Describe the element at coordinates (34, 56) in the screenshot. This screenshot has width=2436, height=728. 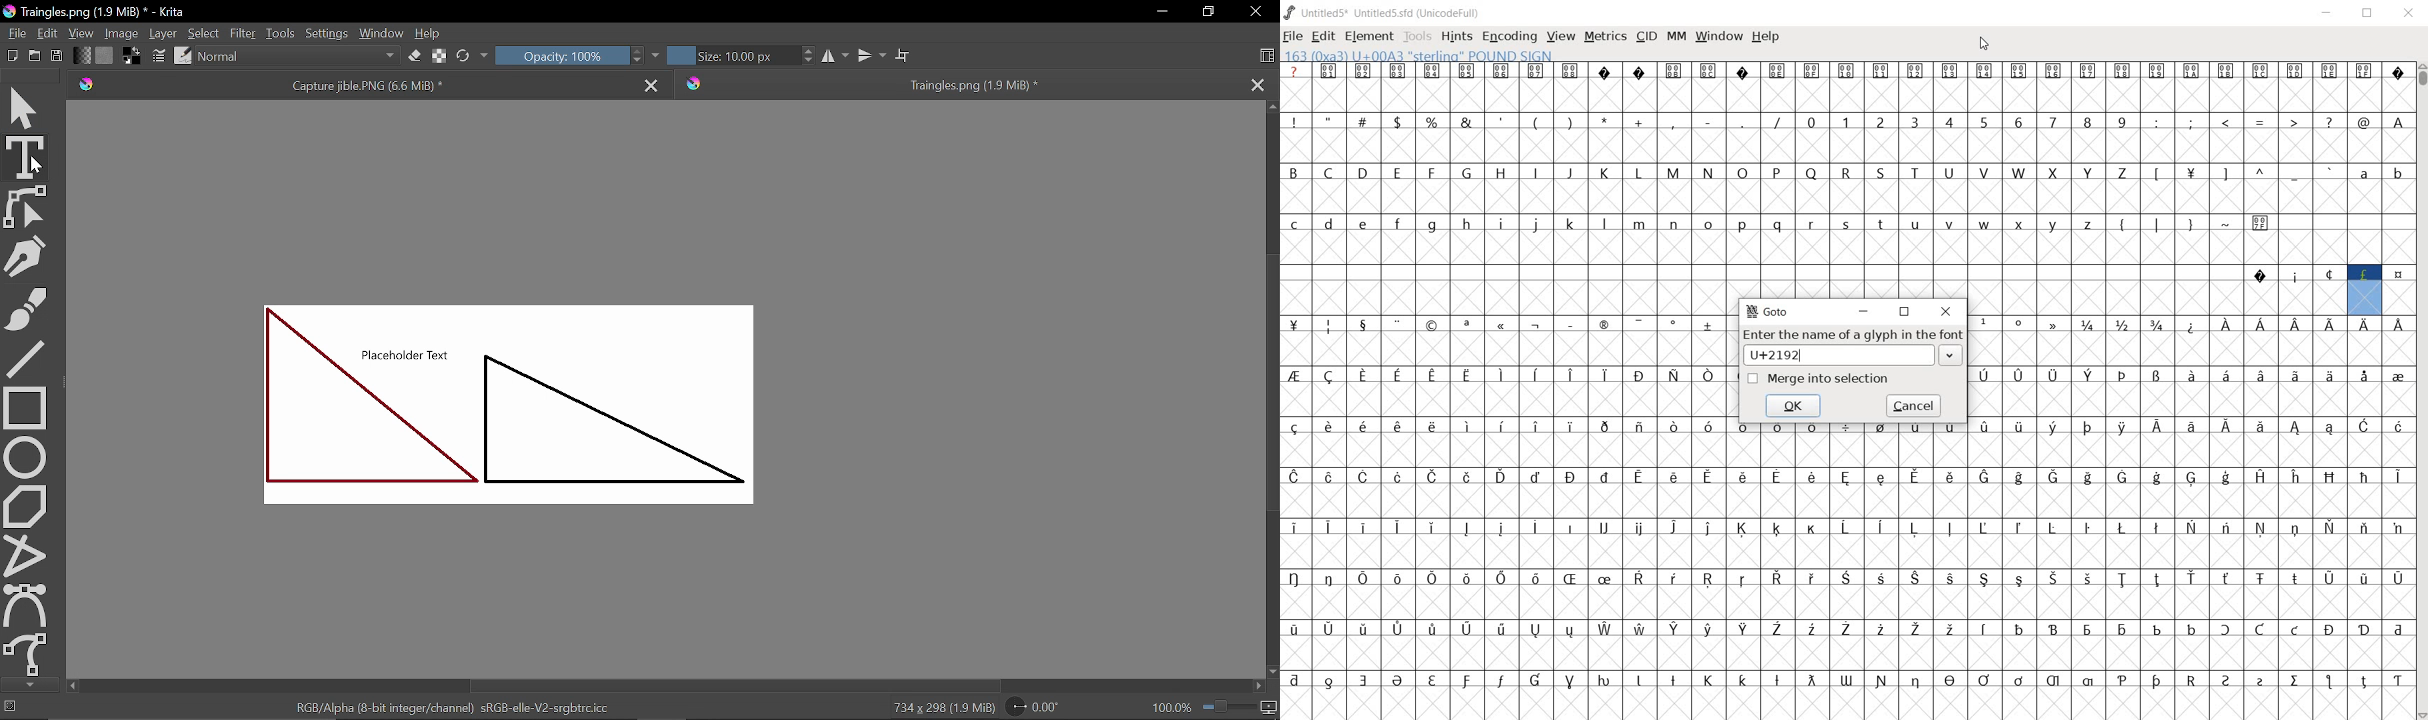
I see `Open document` at that location.